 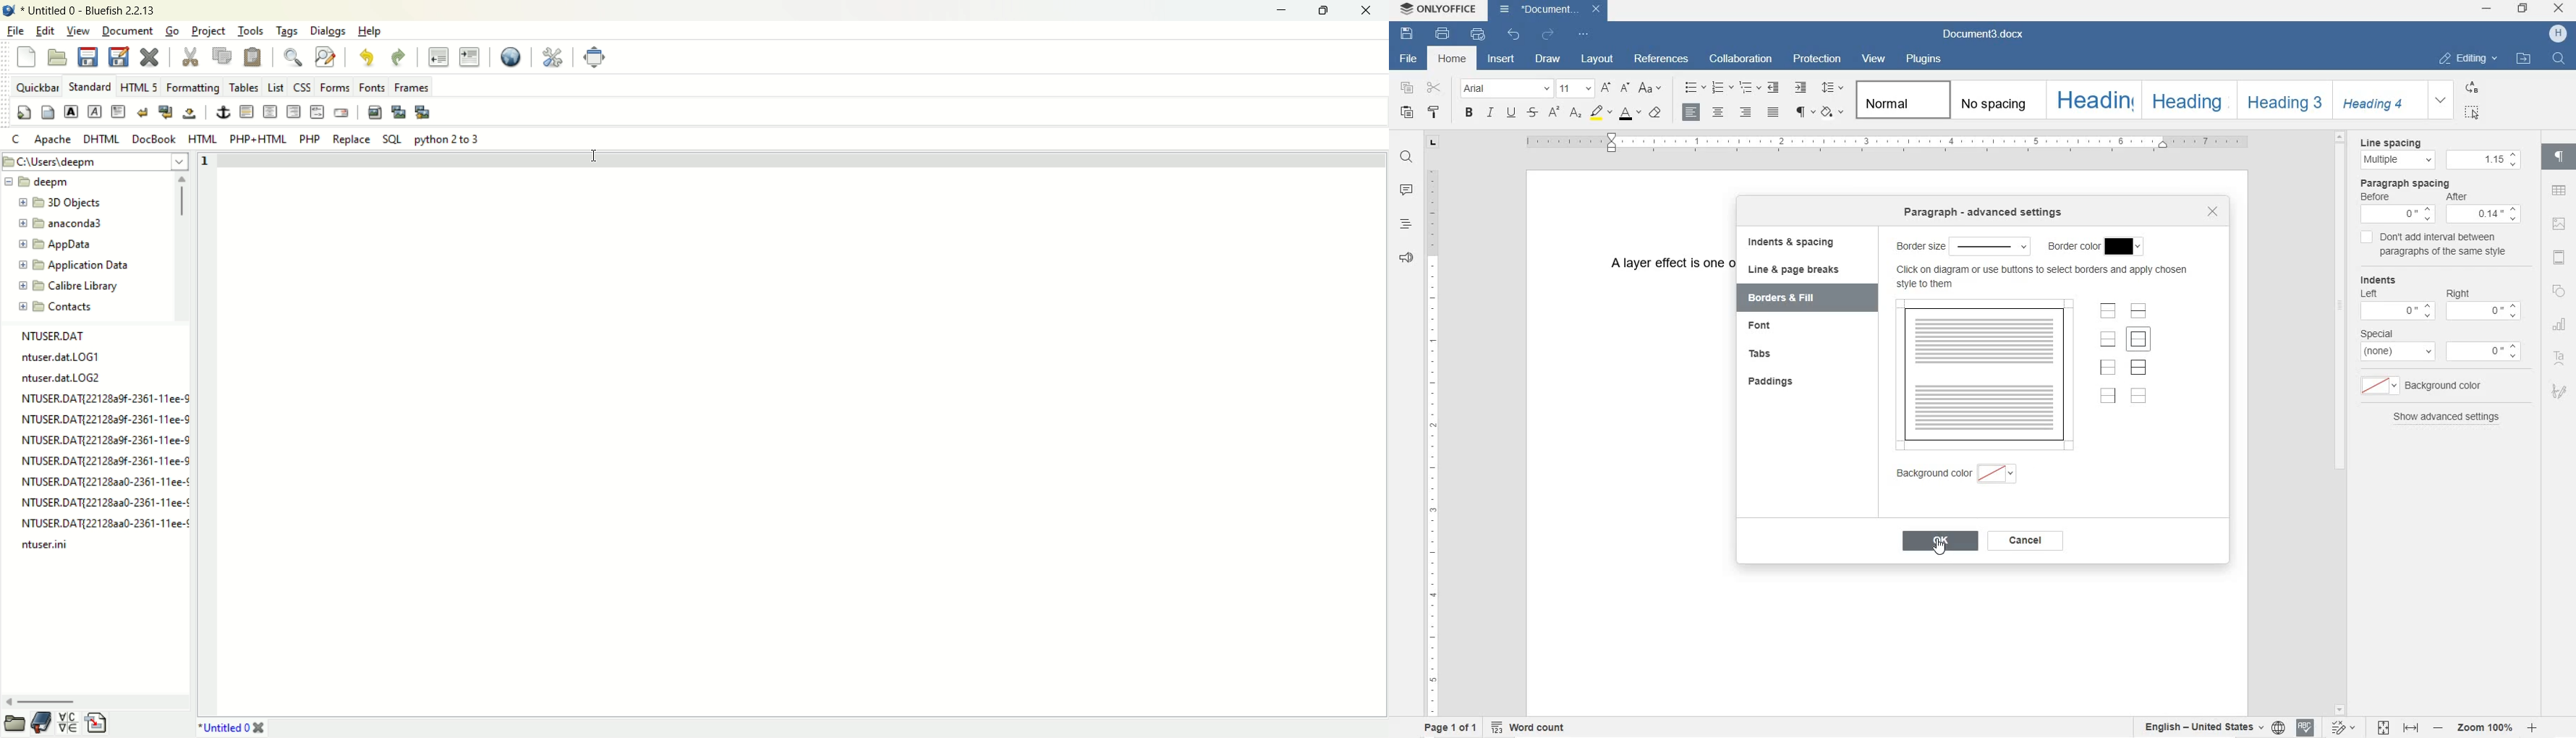 What do you see at coordinates (44, 723) in the screenshot?
I see `bookmark` at bounding box center [44, 723].